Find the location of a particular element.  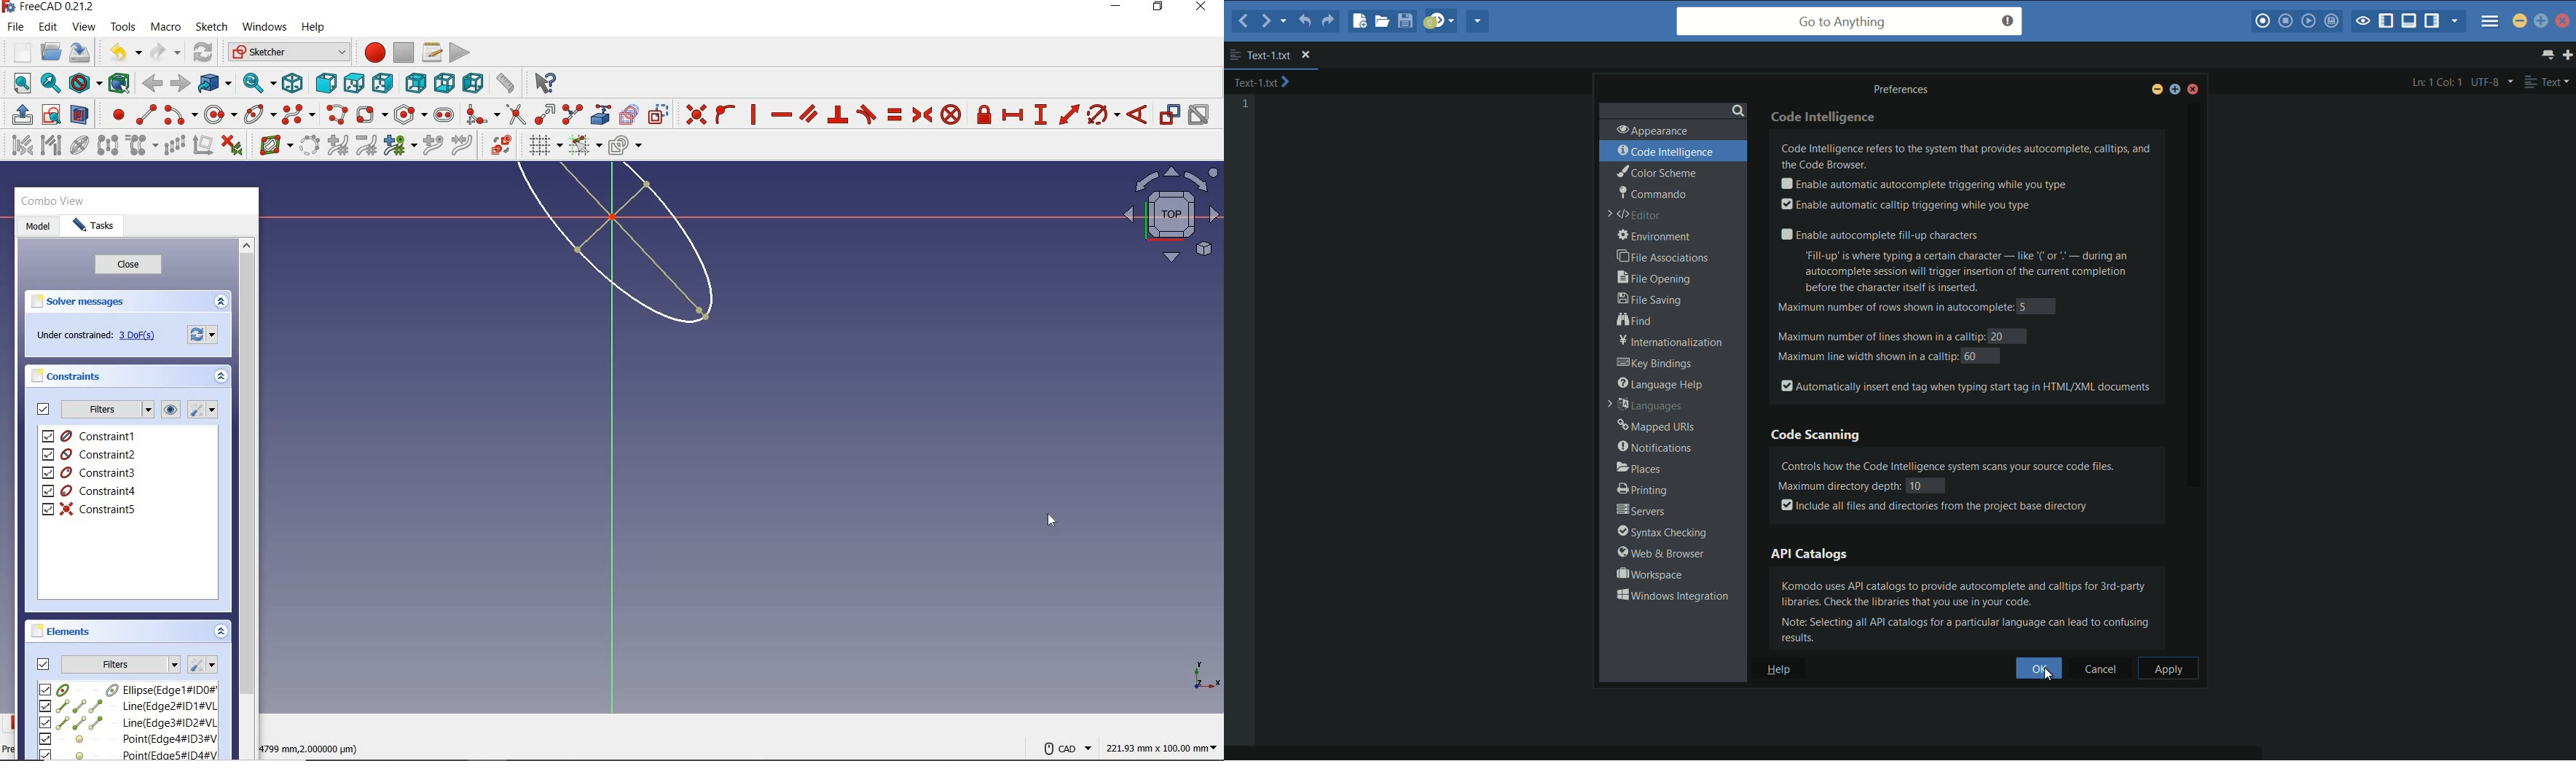

collapse is located at coordinates (221, 633).